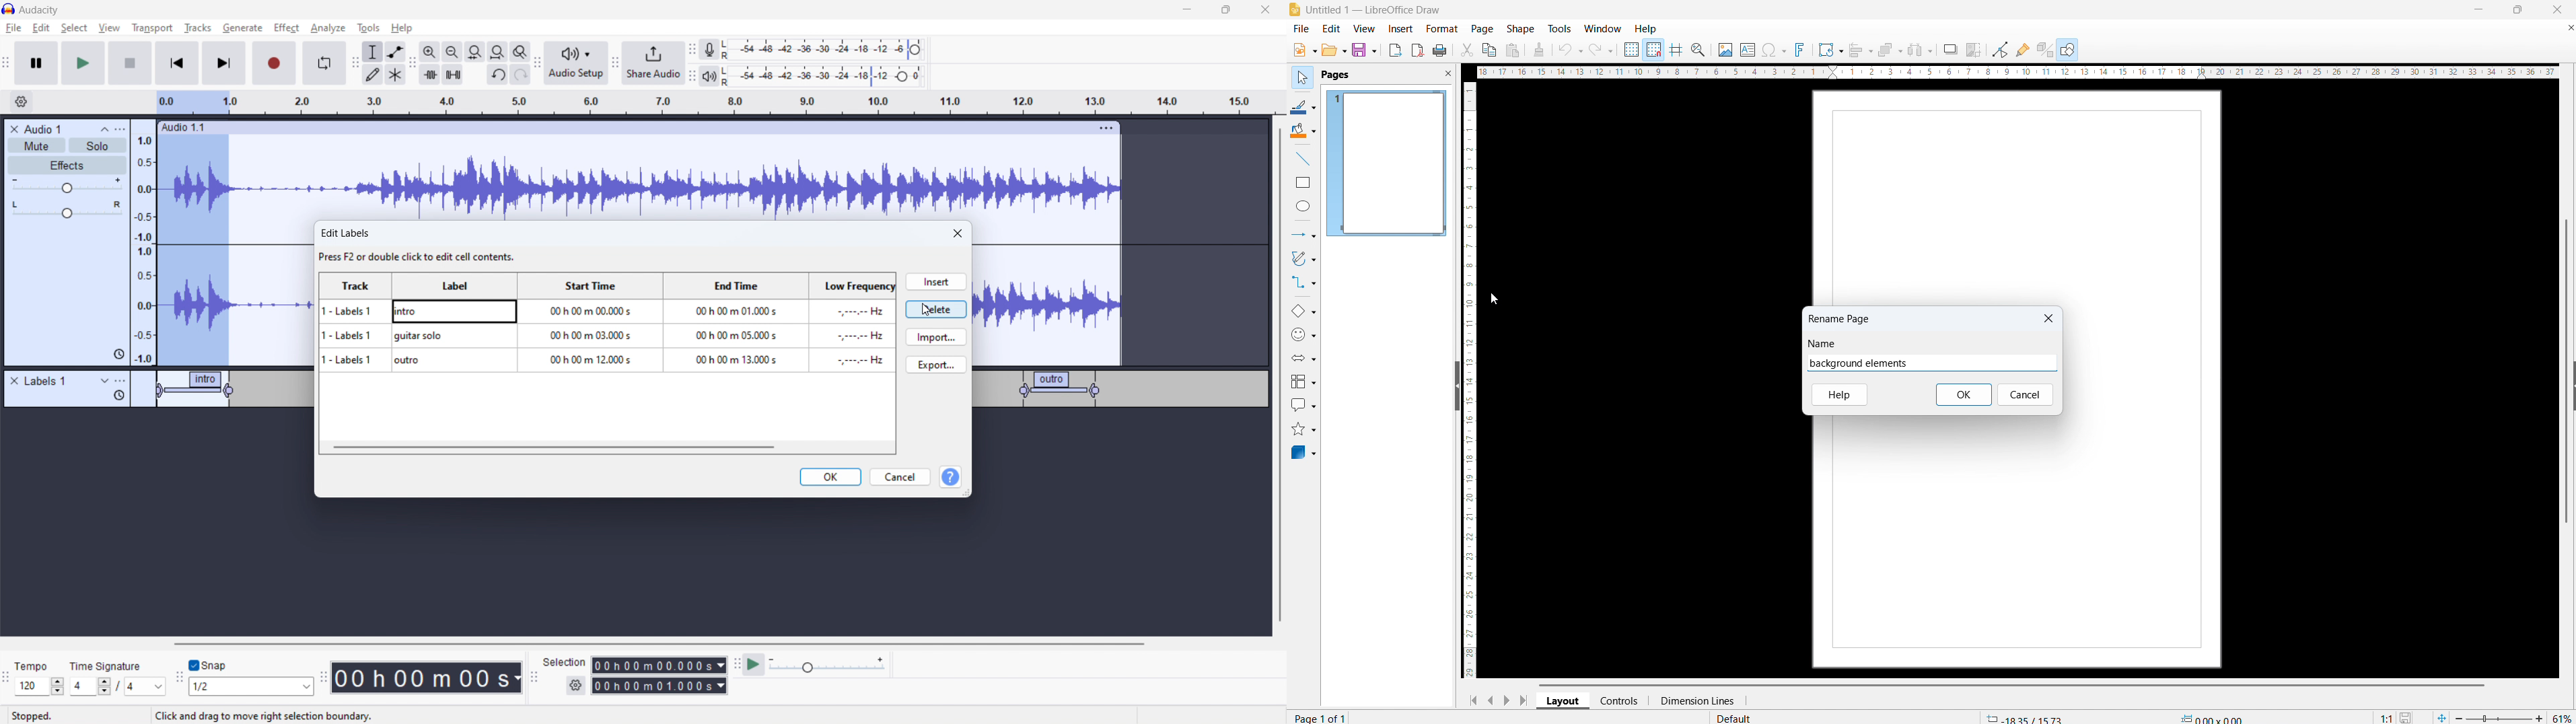 Image resolution: width=2576 pixels, height=728 pixels. Describe the element at coordinates (119, 686) in the screenshot. I see `set time signature` at that location.